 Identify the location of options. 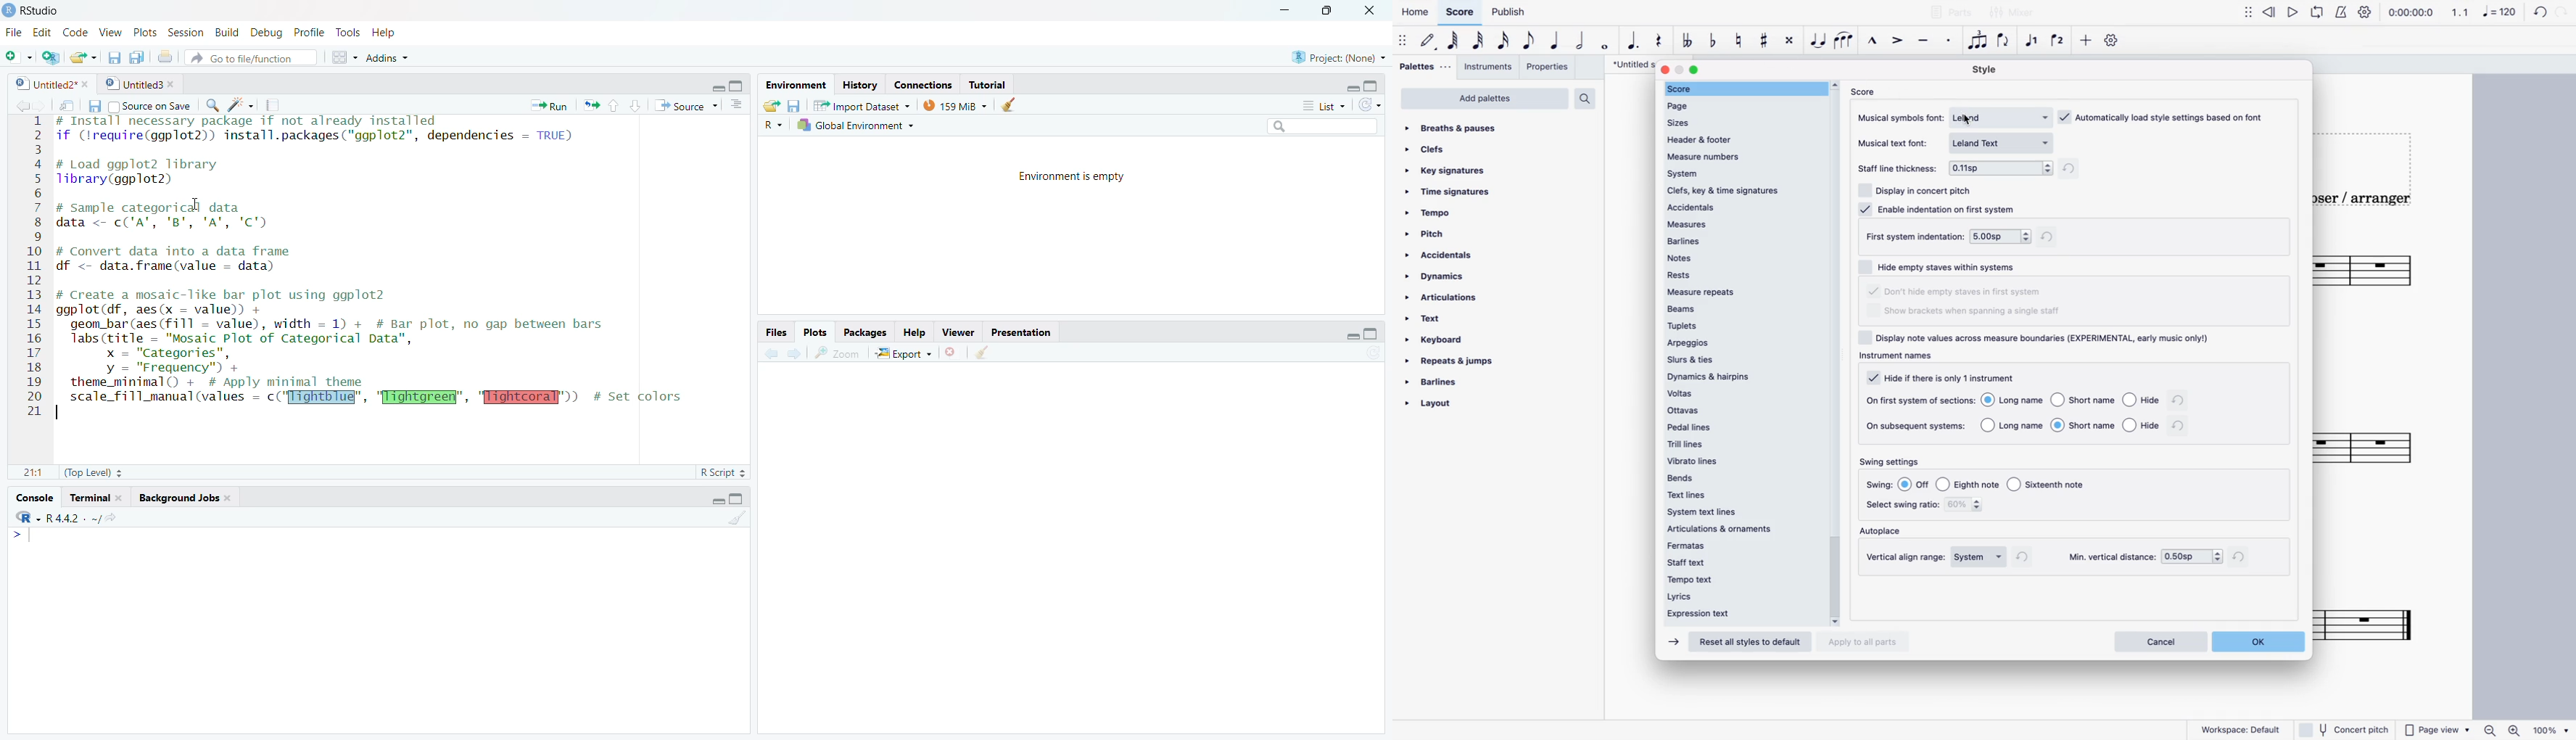
(2069, 425).